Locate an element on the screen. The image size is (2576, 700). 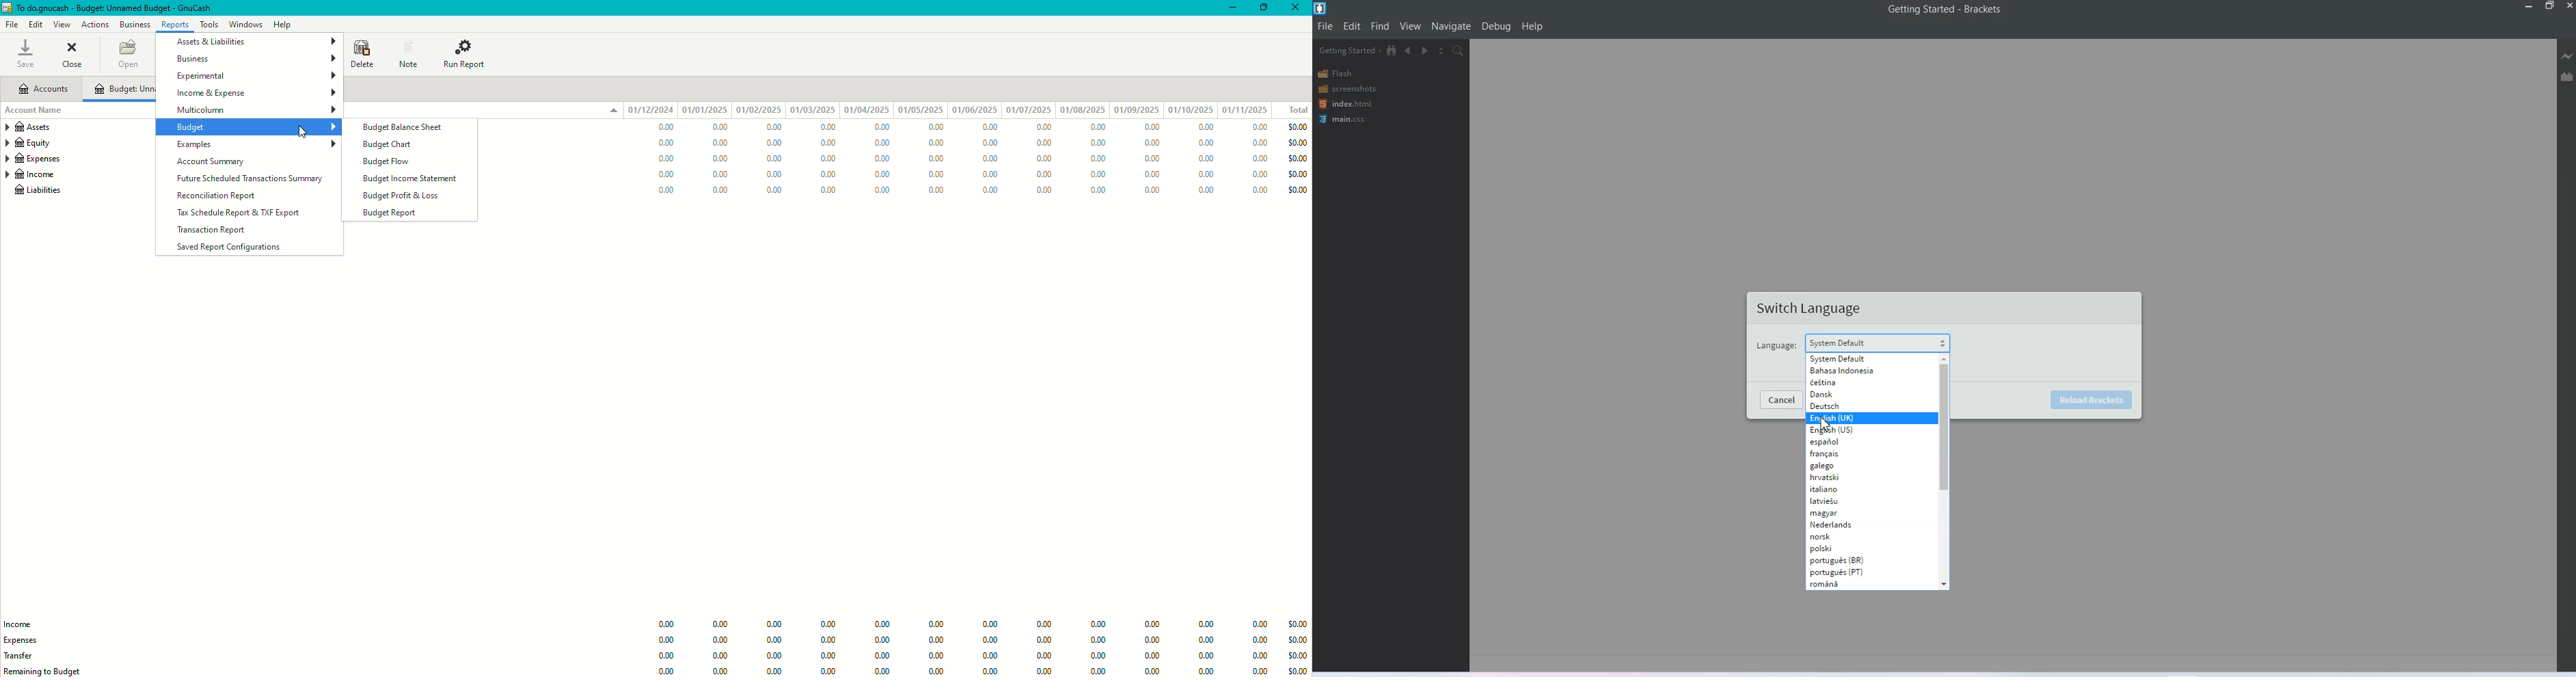
switch language is located at coordinates (1812, 309).